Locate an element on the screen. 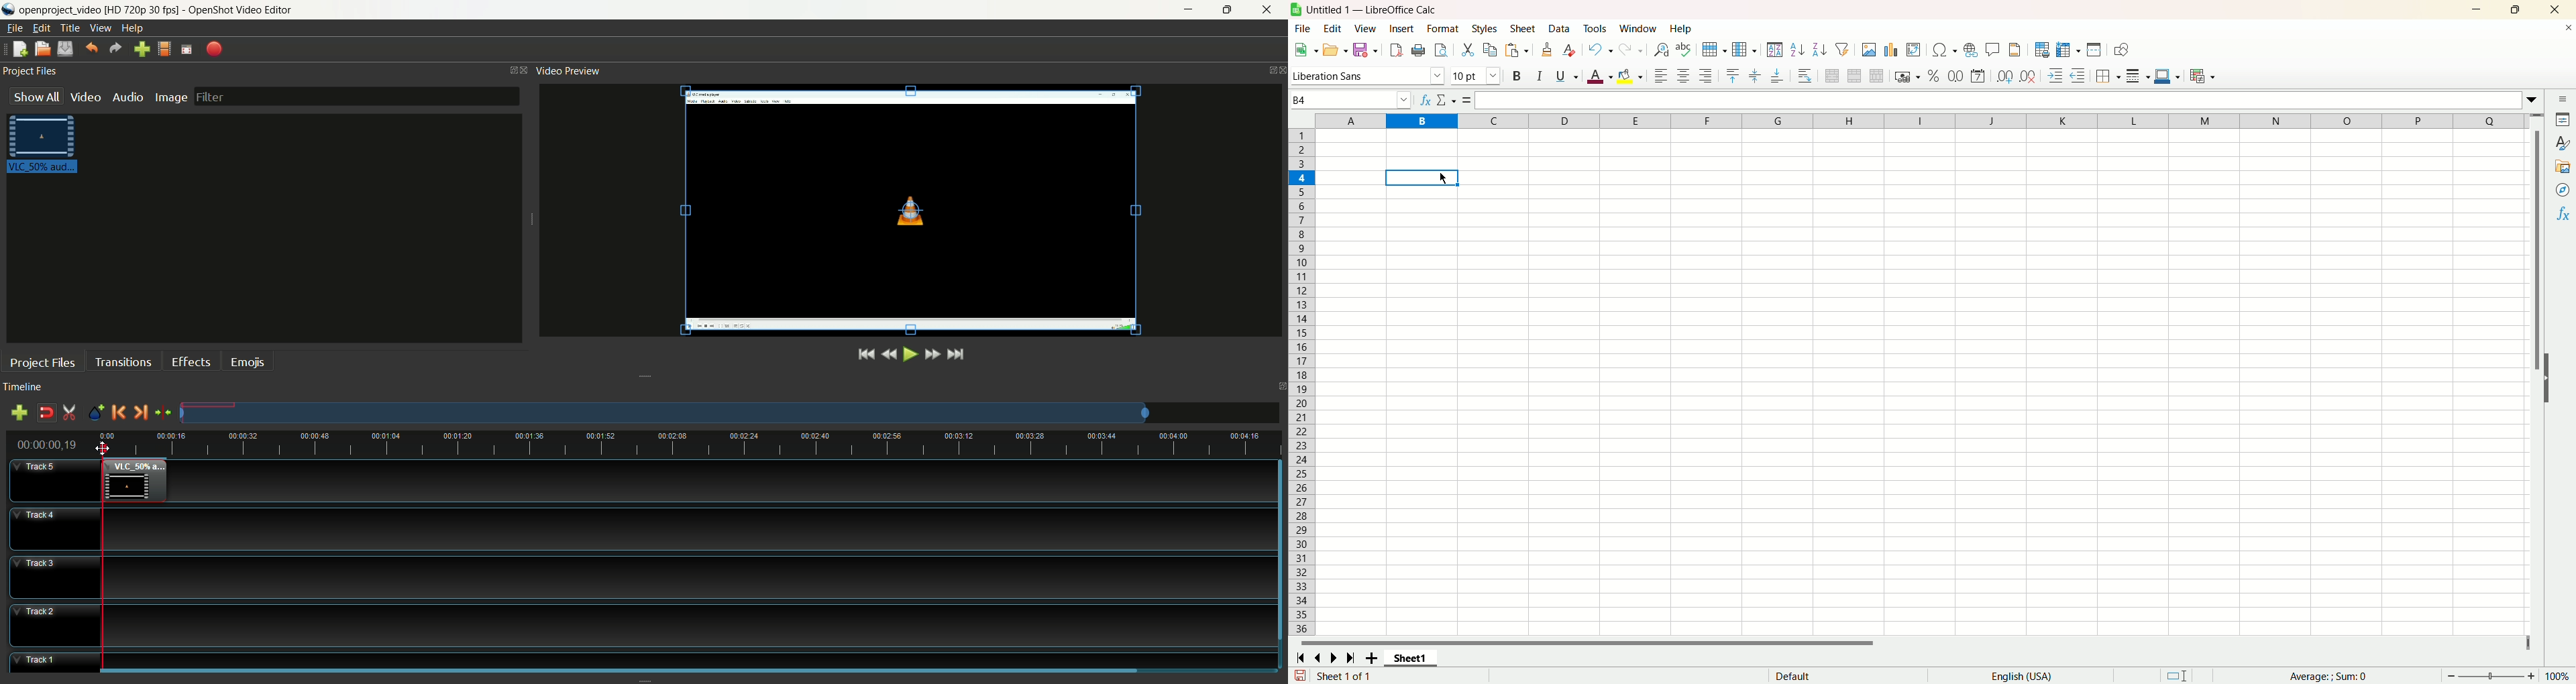  remove formatting is located at coordinates (1572, 50).